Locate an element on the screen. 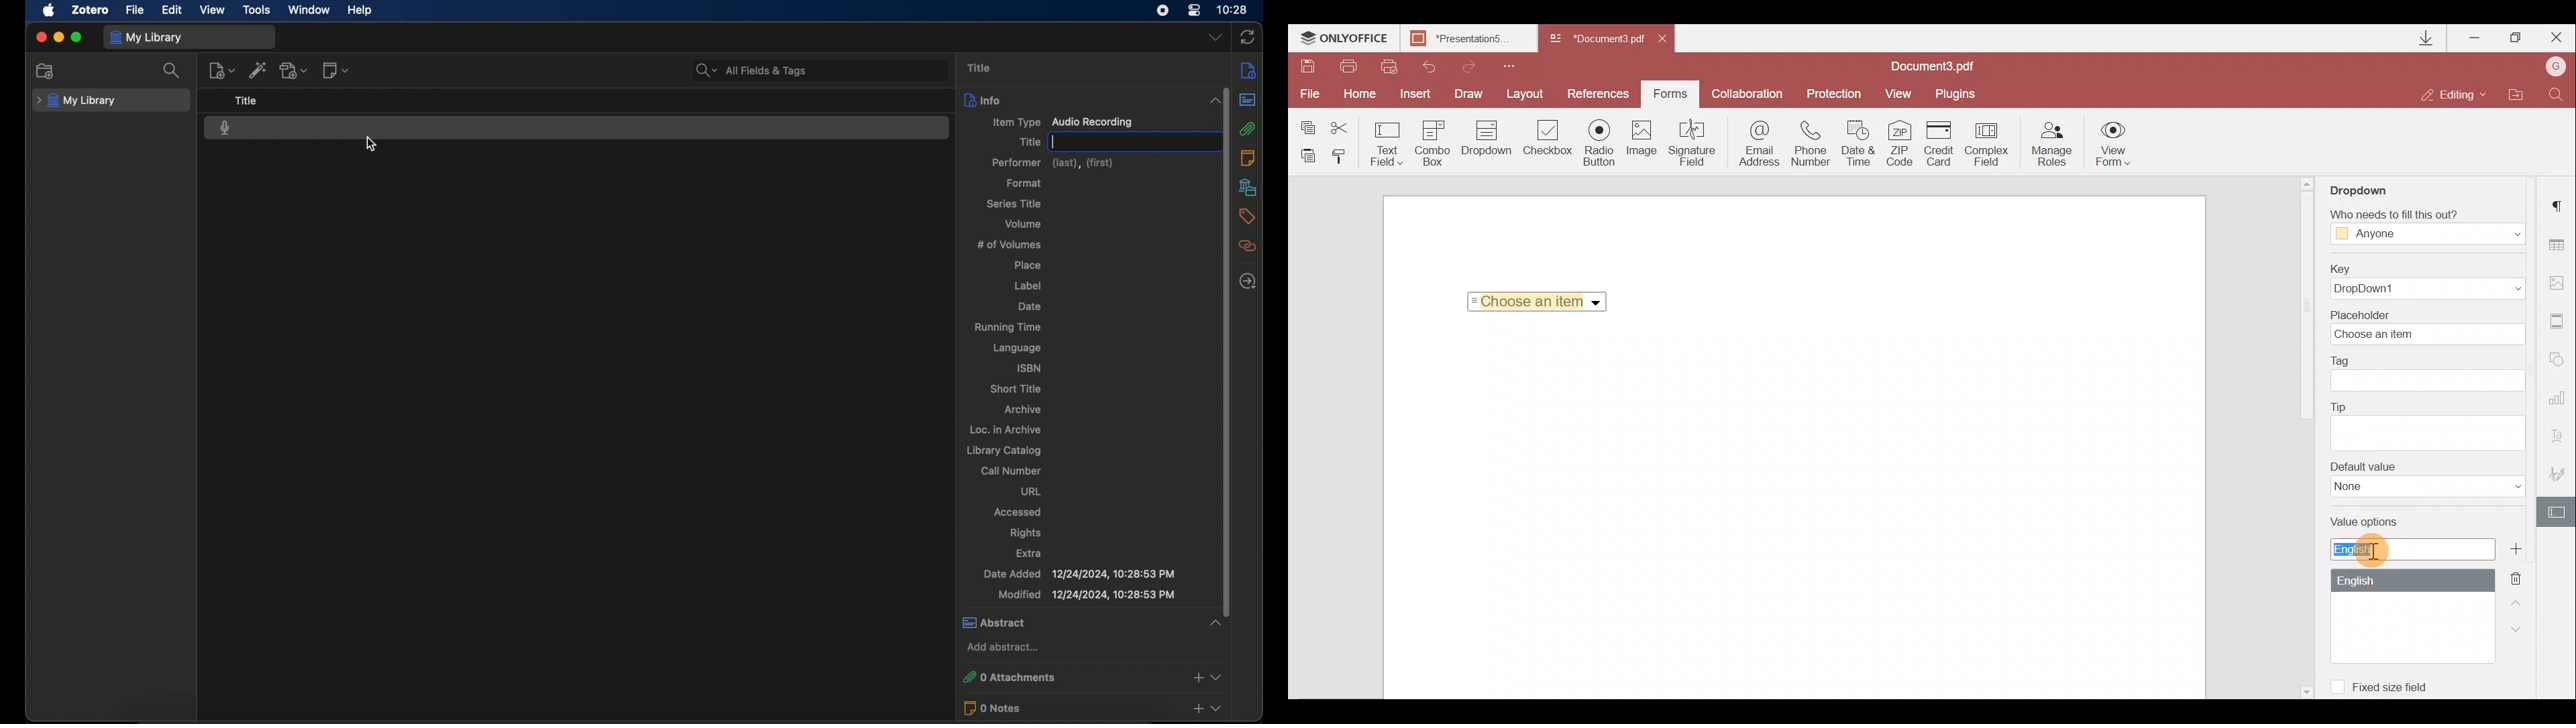 The width and height of the screenshot is (2576, 728). search is located at coordinates (172, 70).